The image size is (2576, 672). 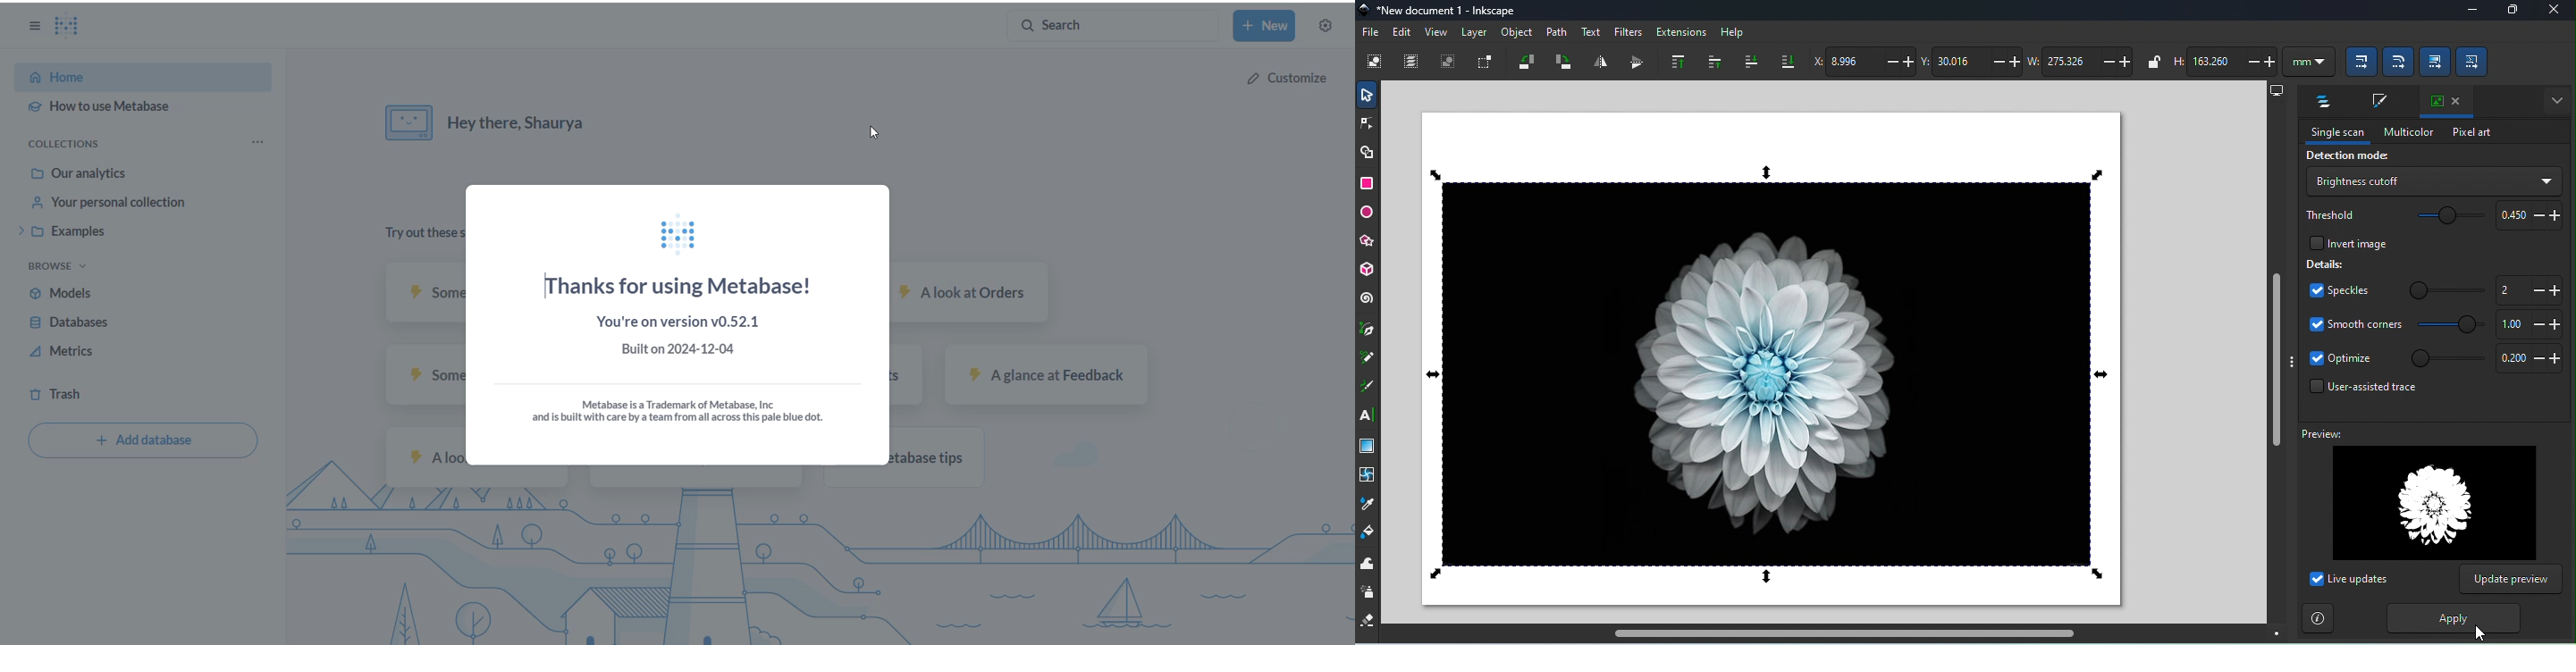 I want to click on Fill and stroke, so click(x=2378, y=102).